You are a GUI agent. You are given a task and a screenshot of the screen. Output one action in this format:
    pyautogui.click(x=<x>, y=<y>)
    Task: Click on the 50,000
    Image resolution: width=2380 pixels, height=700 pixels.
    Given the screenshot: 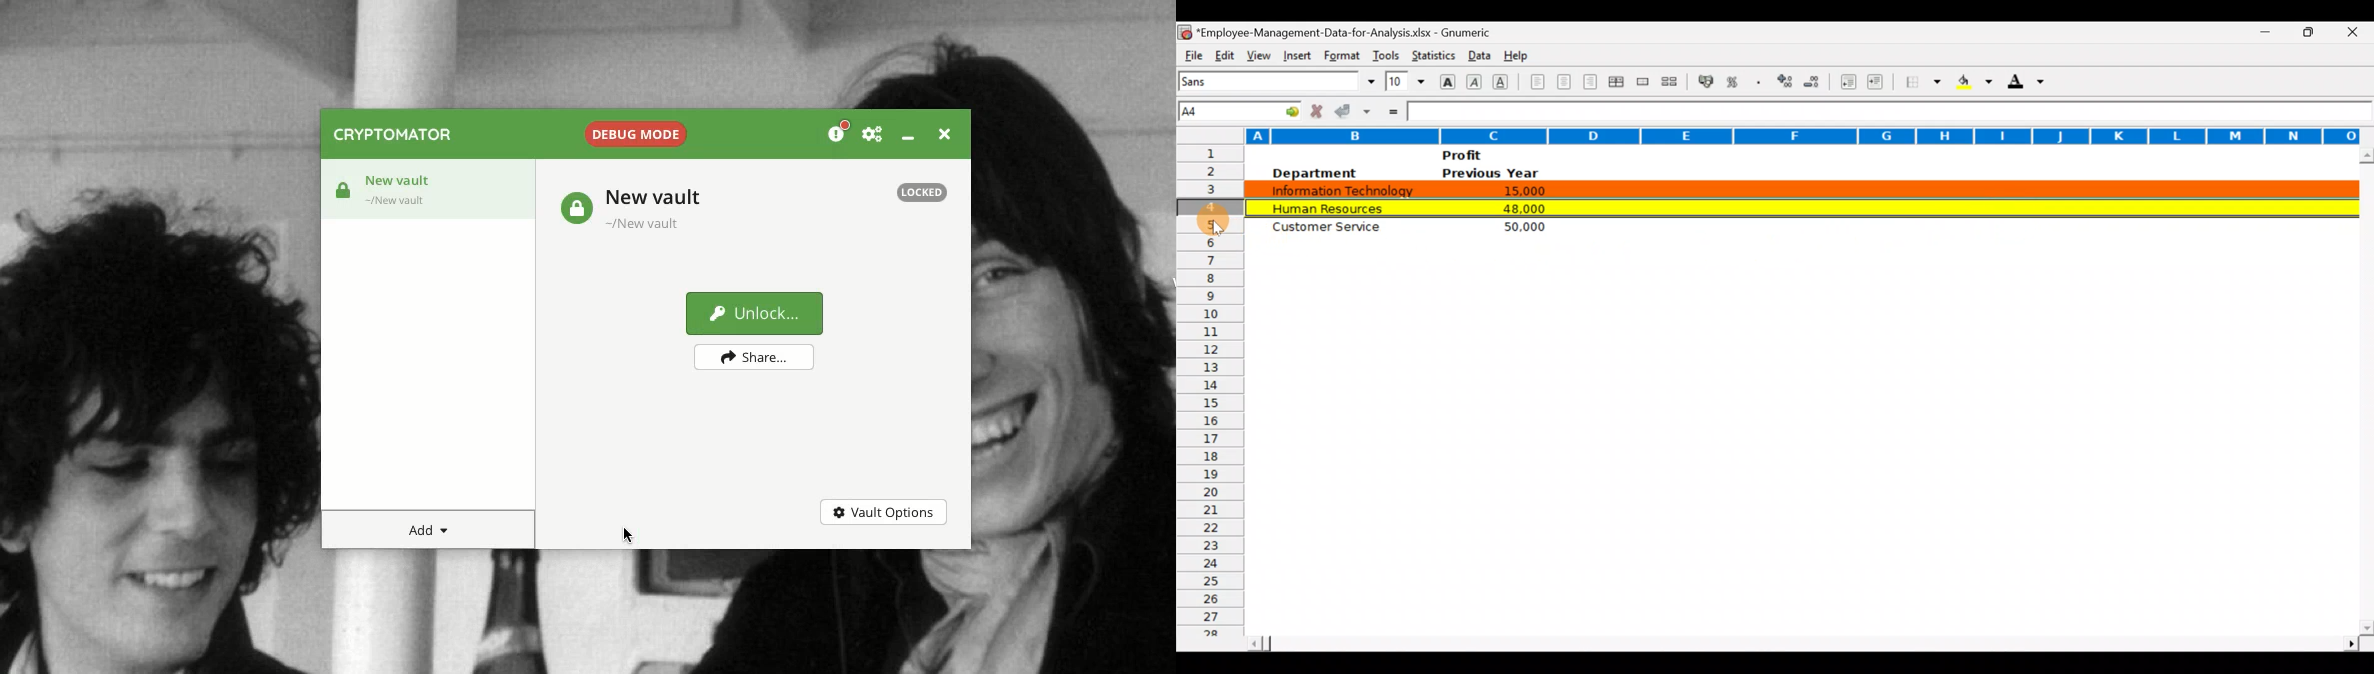 What is the action you would take?
    pyautogui.click(x=1519, y=227)
    